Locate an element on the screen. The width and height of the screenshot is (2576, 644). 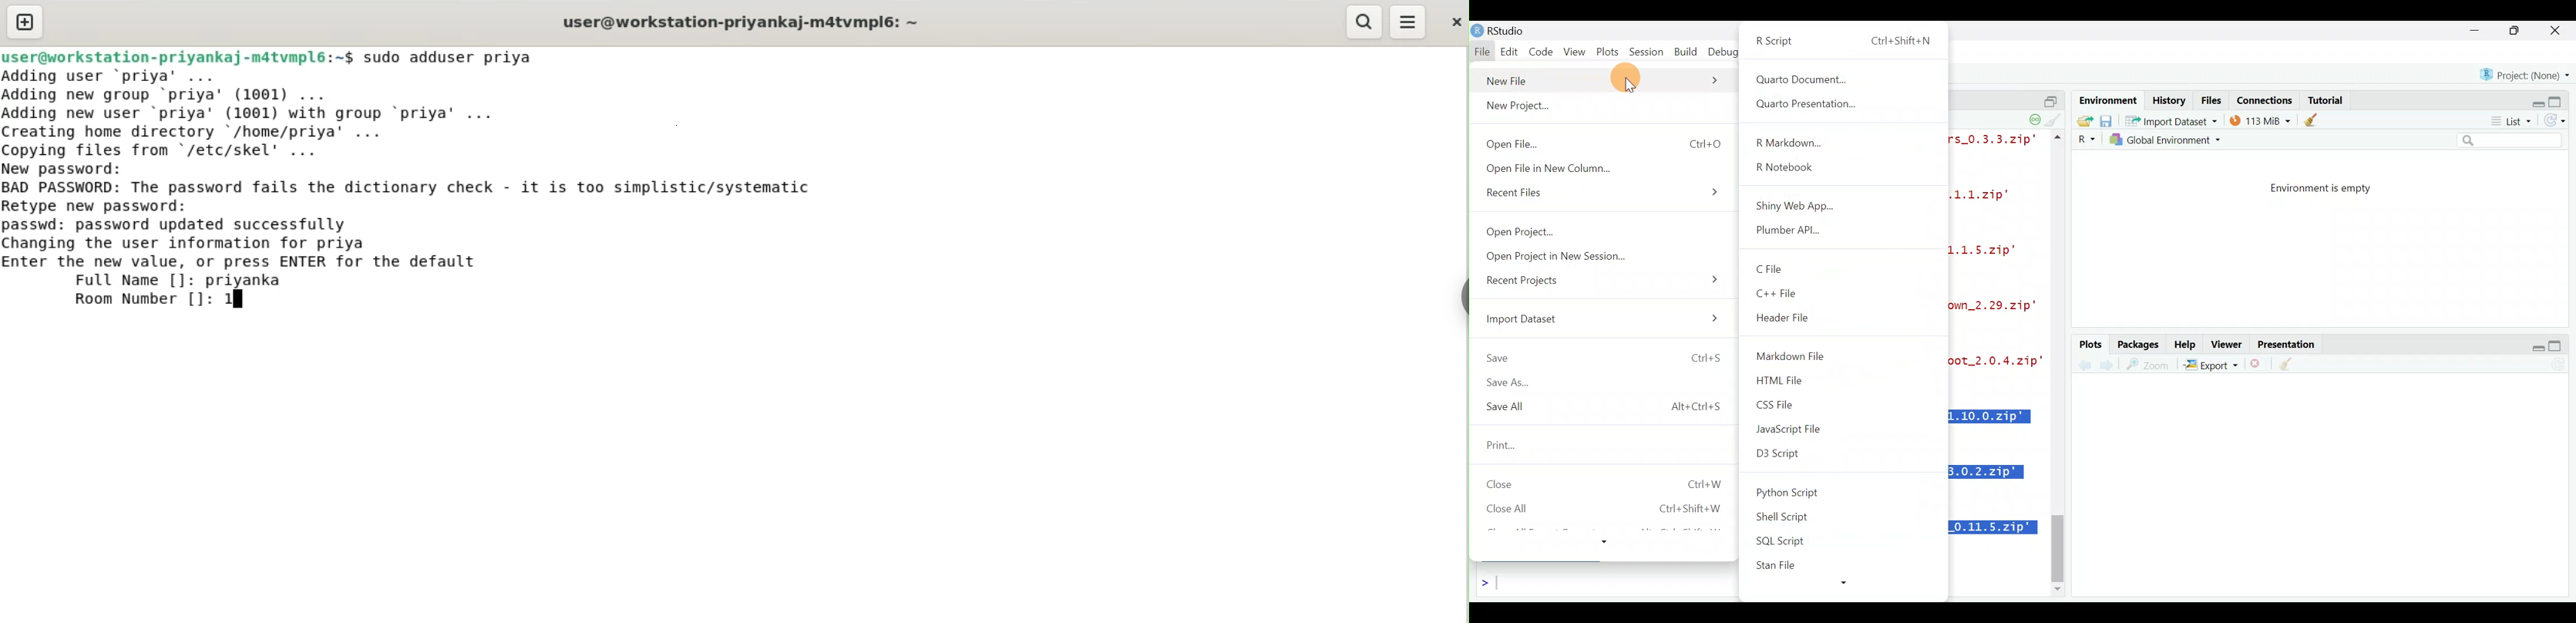
Presentation is located at coordinates (2289, 345).